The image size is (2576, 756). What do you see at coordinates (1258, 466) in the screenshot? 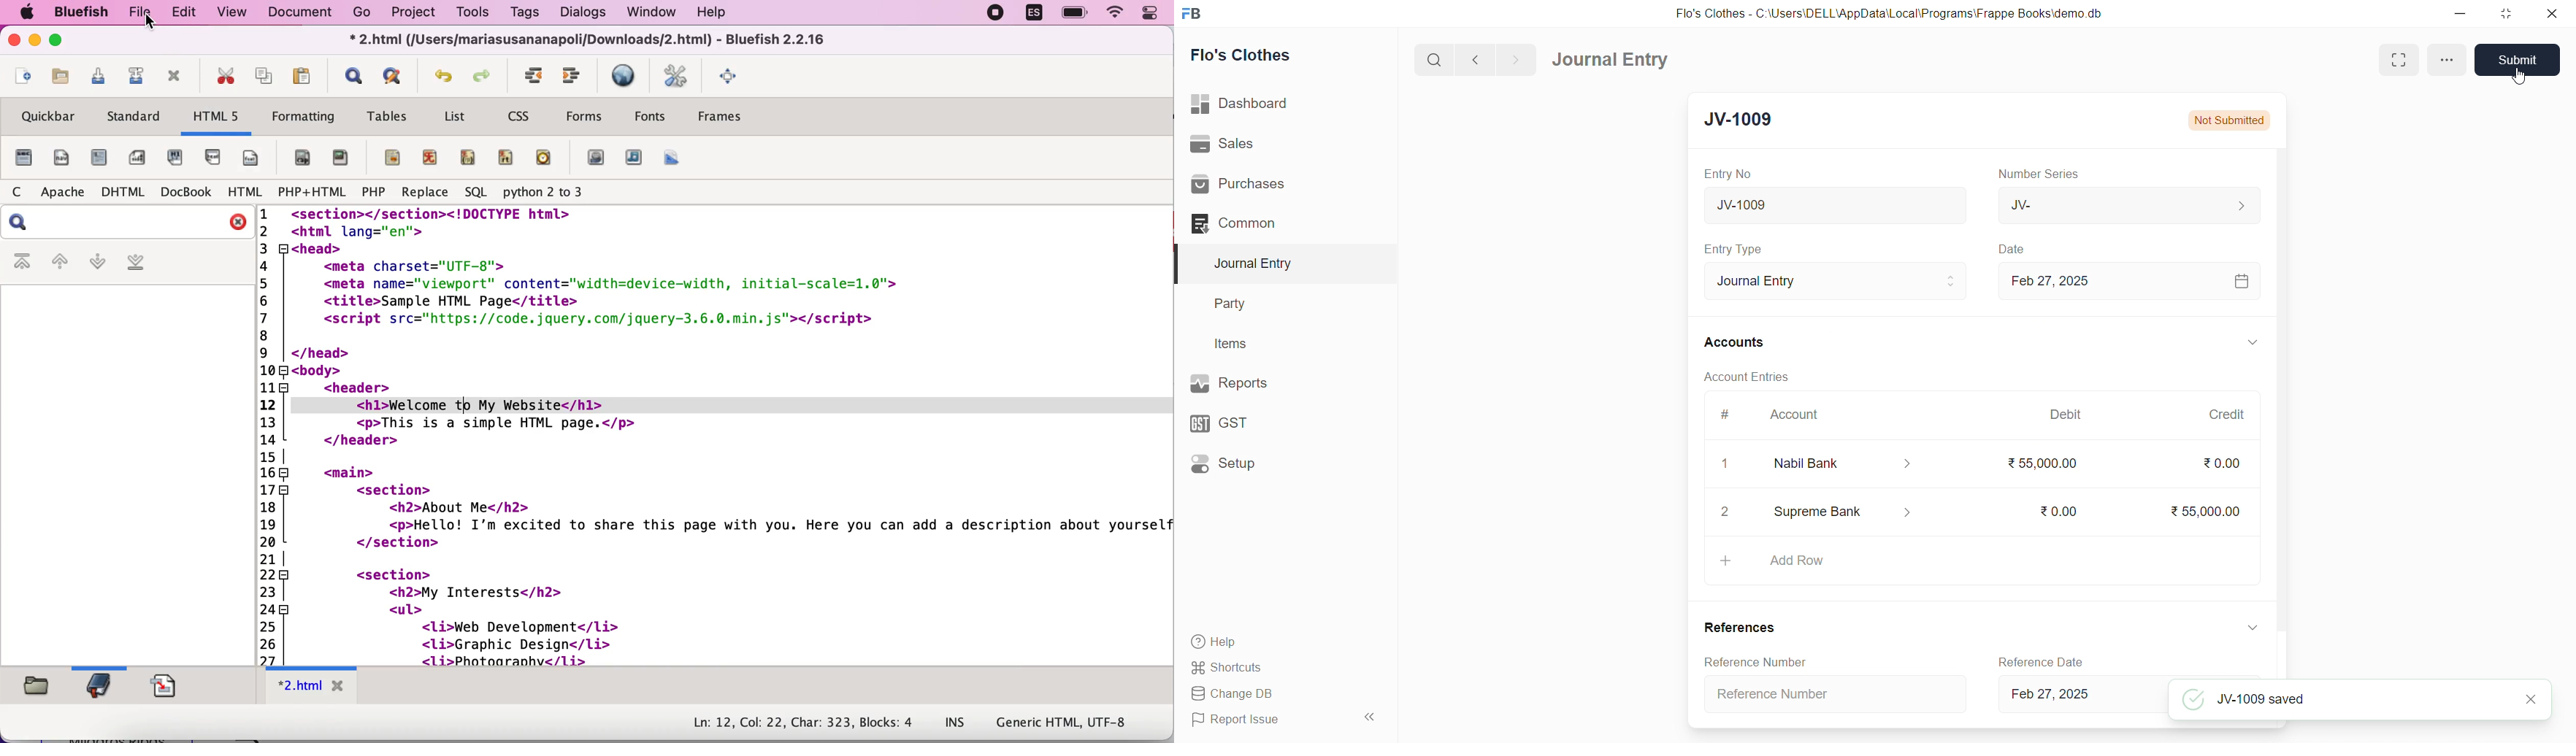
I see `Setup` at bounding box center [1258, 466].